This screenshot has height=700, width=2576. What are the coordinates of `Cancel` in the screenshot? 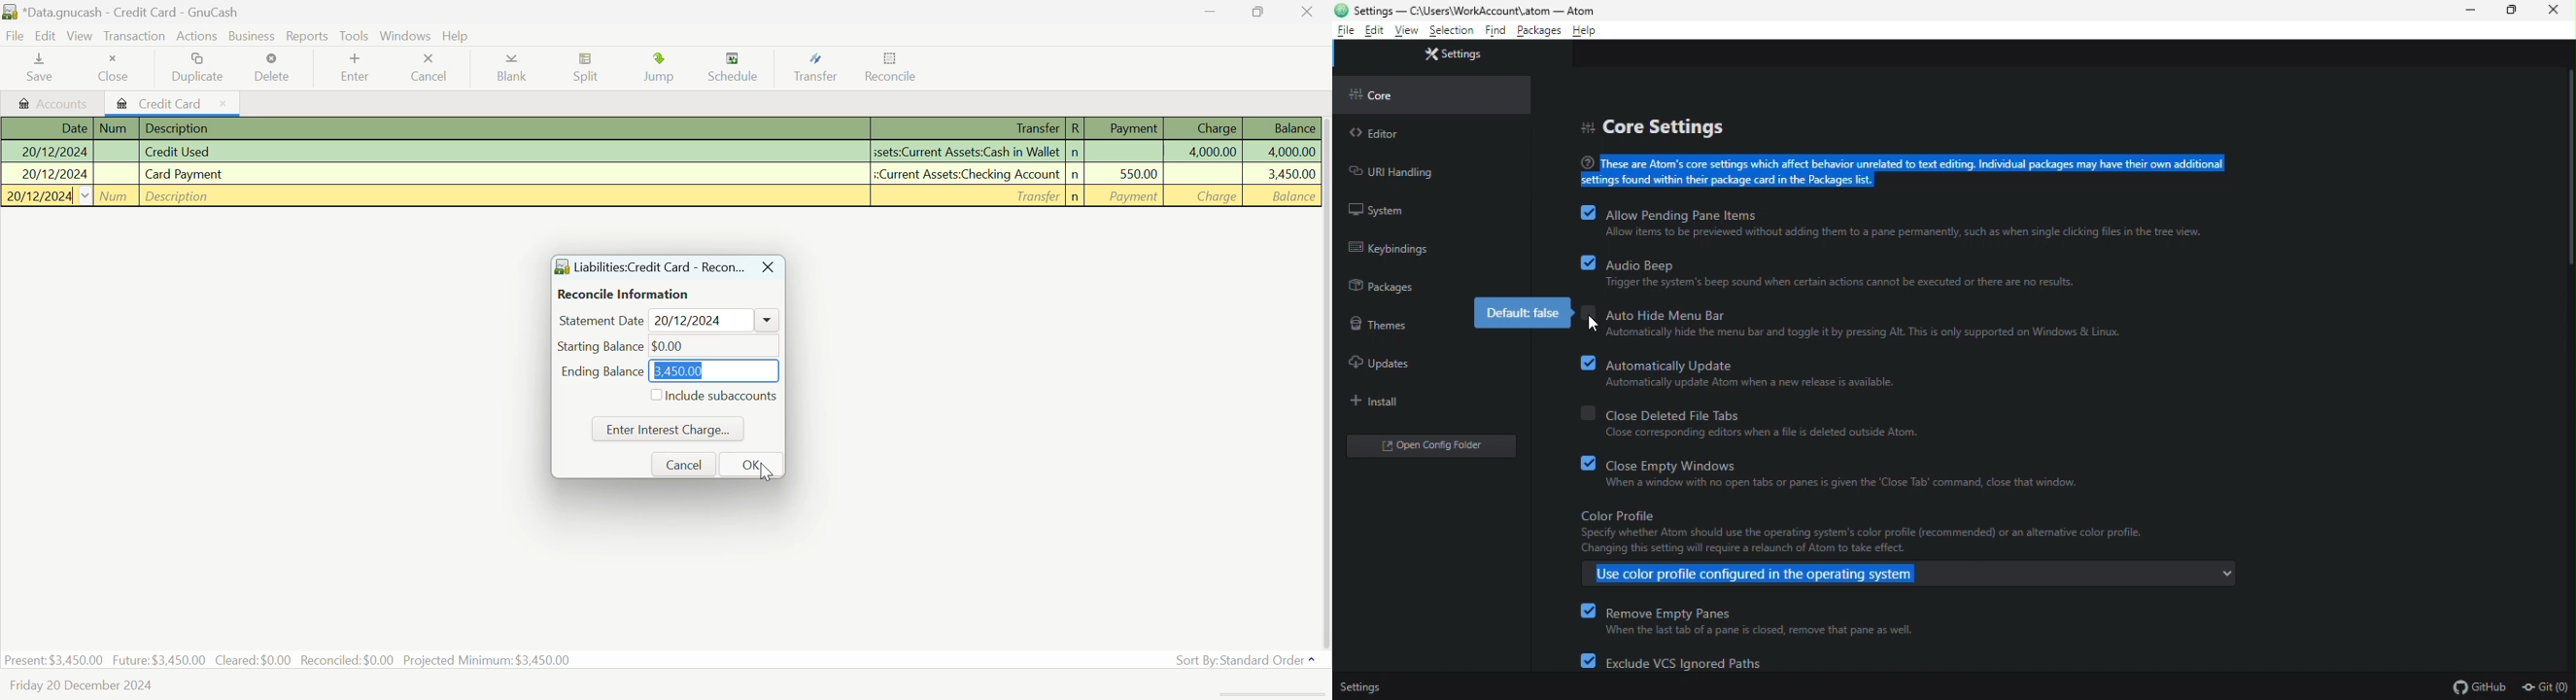 It's located at (684, 464).